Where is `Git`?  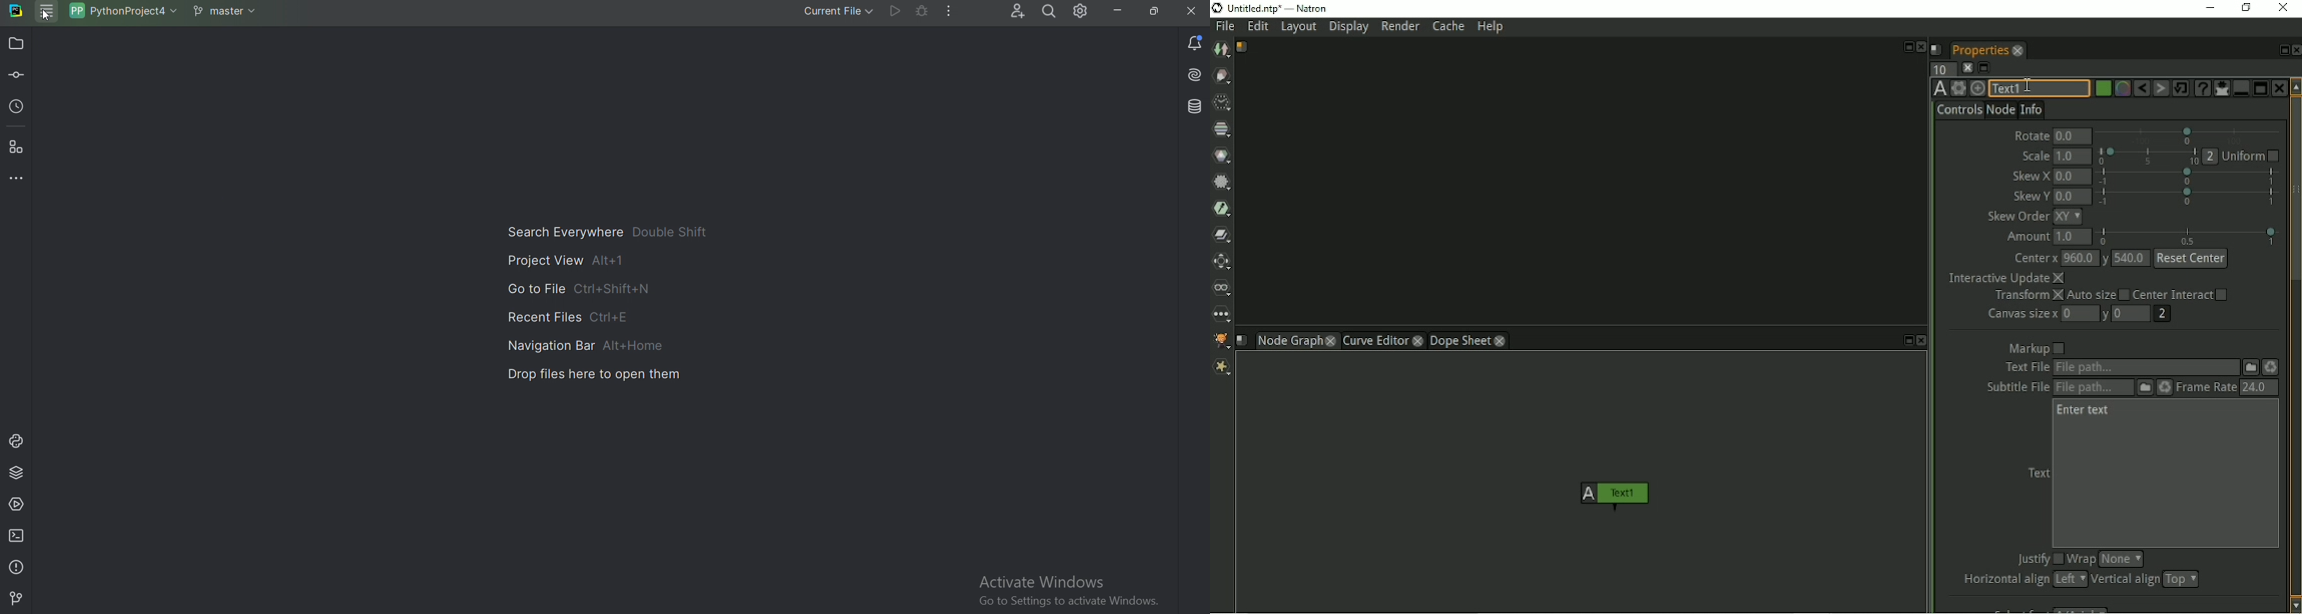 Git is located at coordinates (18, 598).